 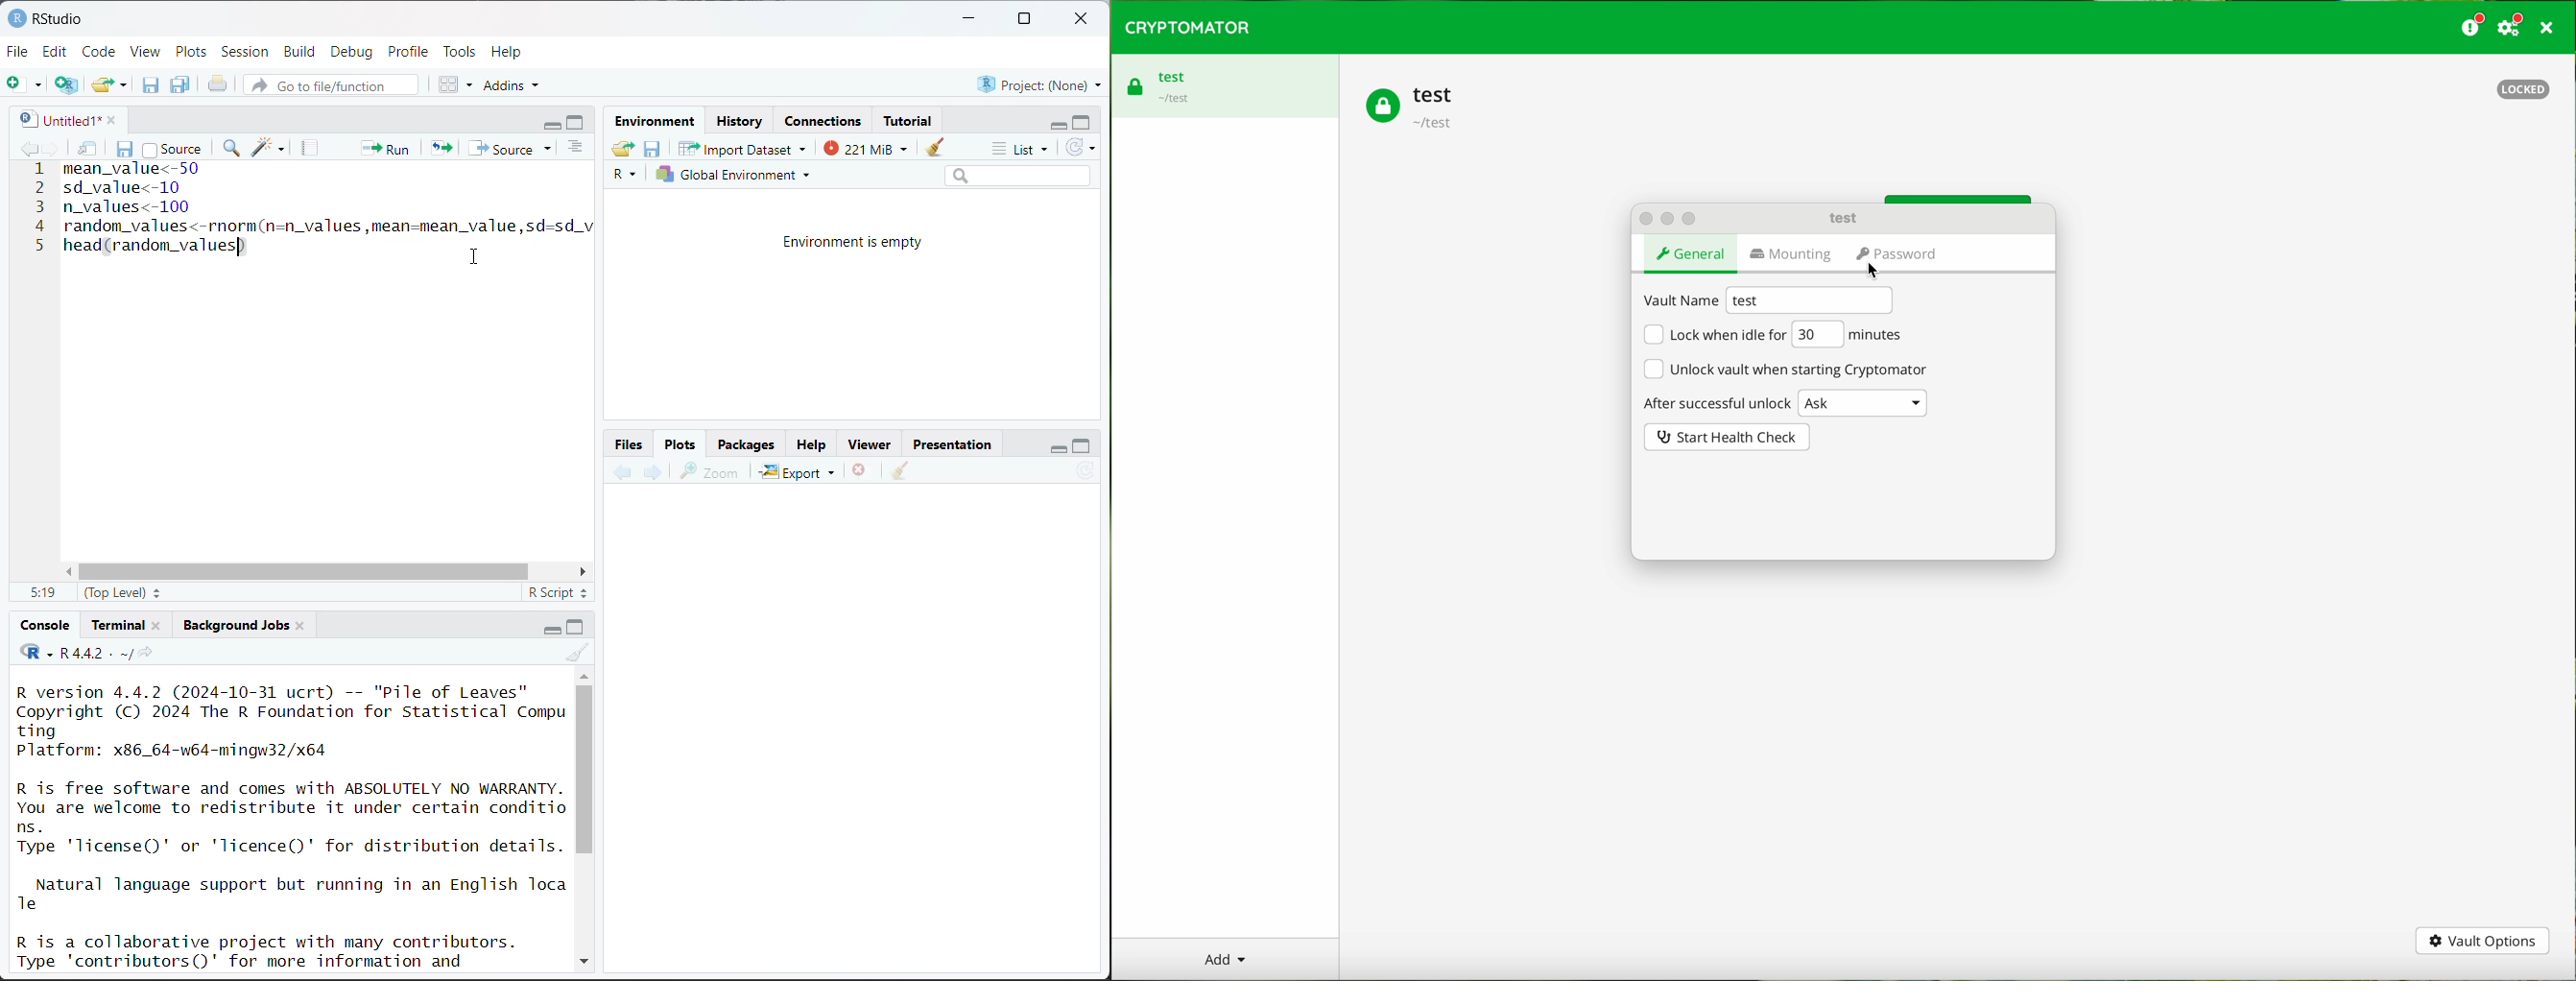 What do you see at coordinates (653, 150) in the screenshot?
I see `save workspace as` at bounding box center [653, 150].